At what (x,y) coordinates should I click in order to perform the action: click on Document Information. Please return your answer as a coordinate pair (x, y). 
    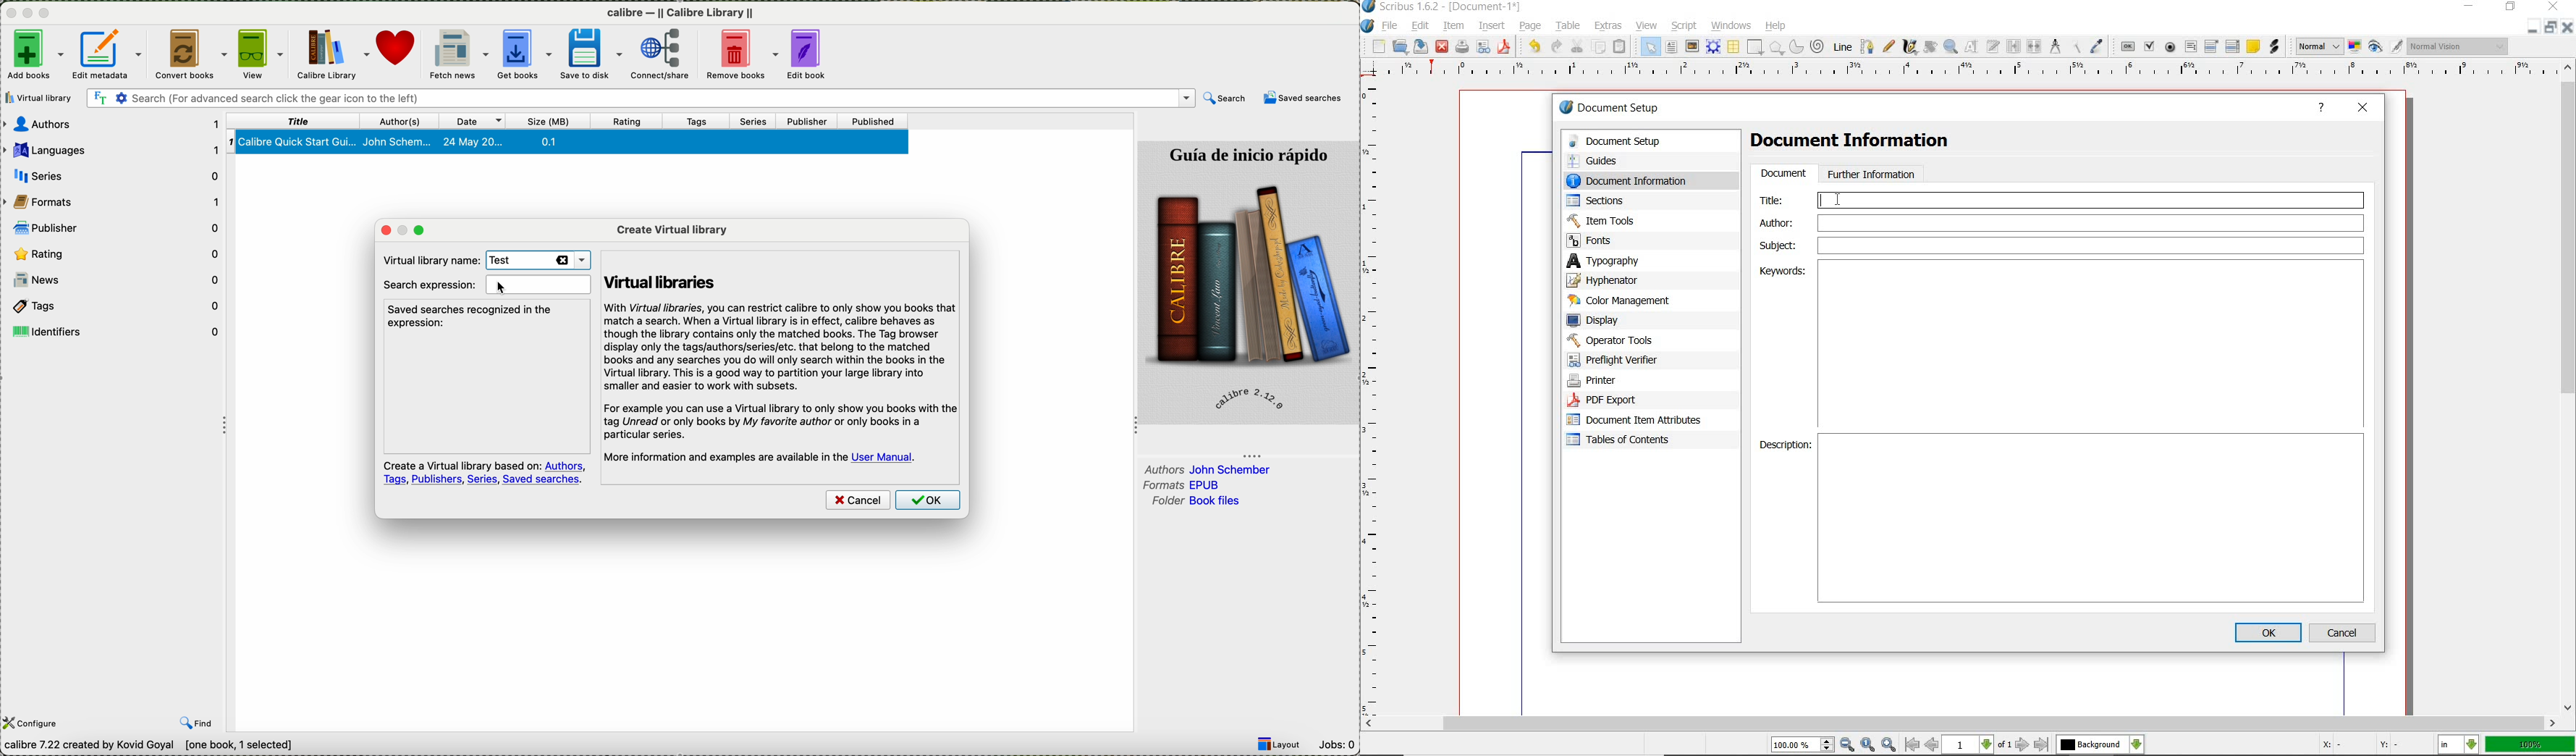
    Looking at the image, I should click on (1862, 143).